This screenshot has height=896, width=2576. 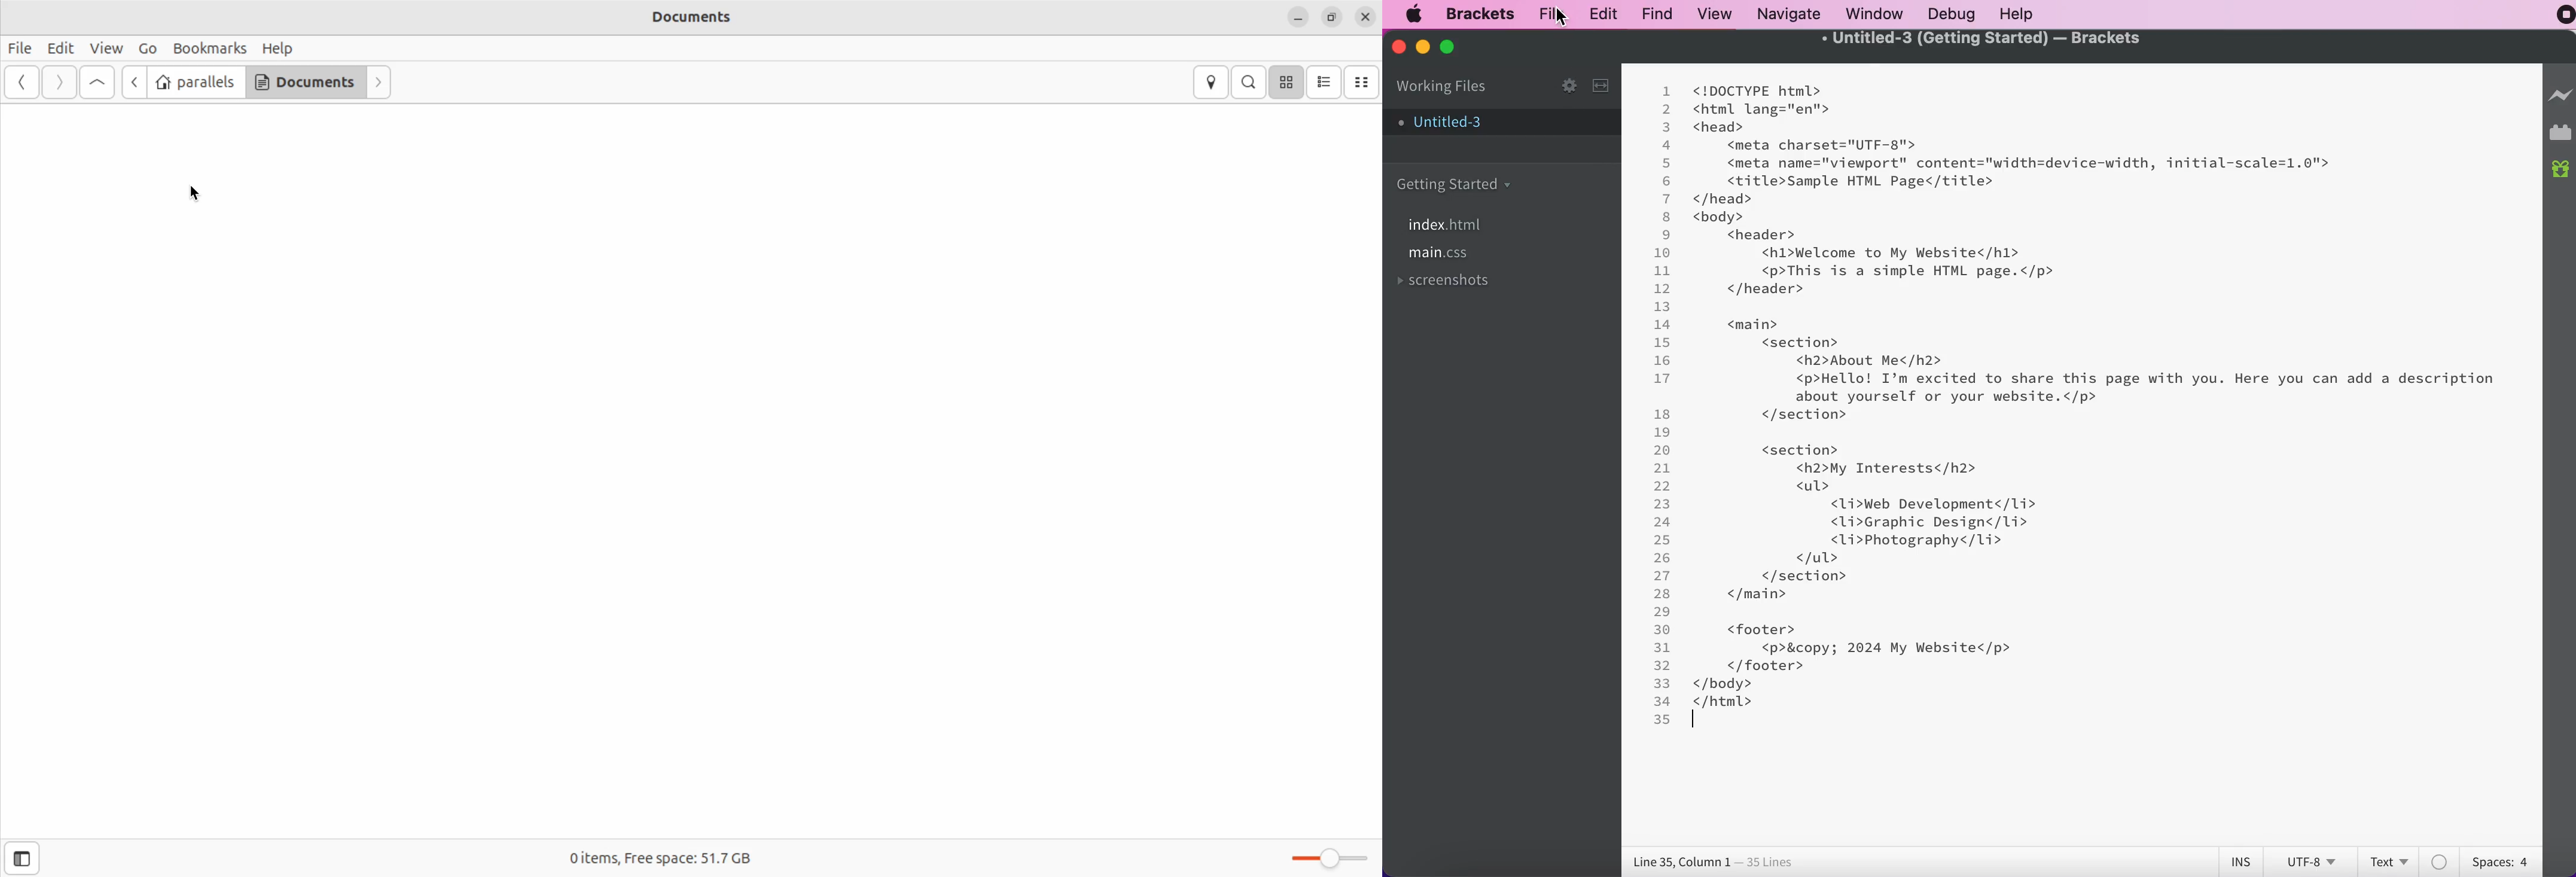 What do you see at coordinates (1876, 13) in the screenshot?
I see `window` at bounding box center [1876, 13].